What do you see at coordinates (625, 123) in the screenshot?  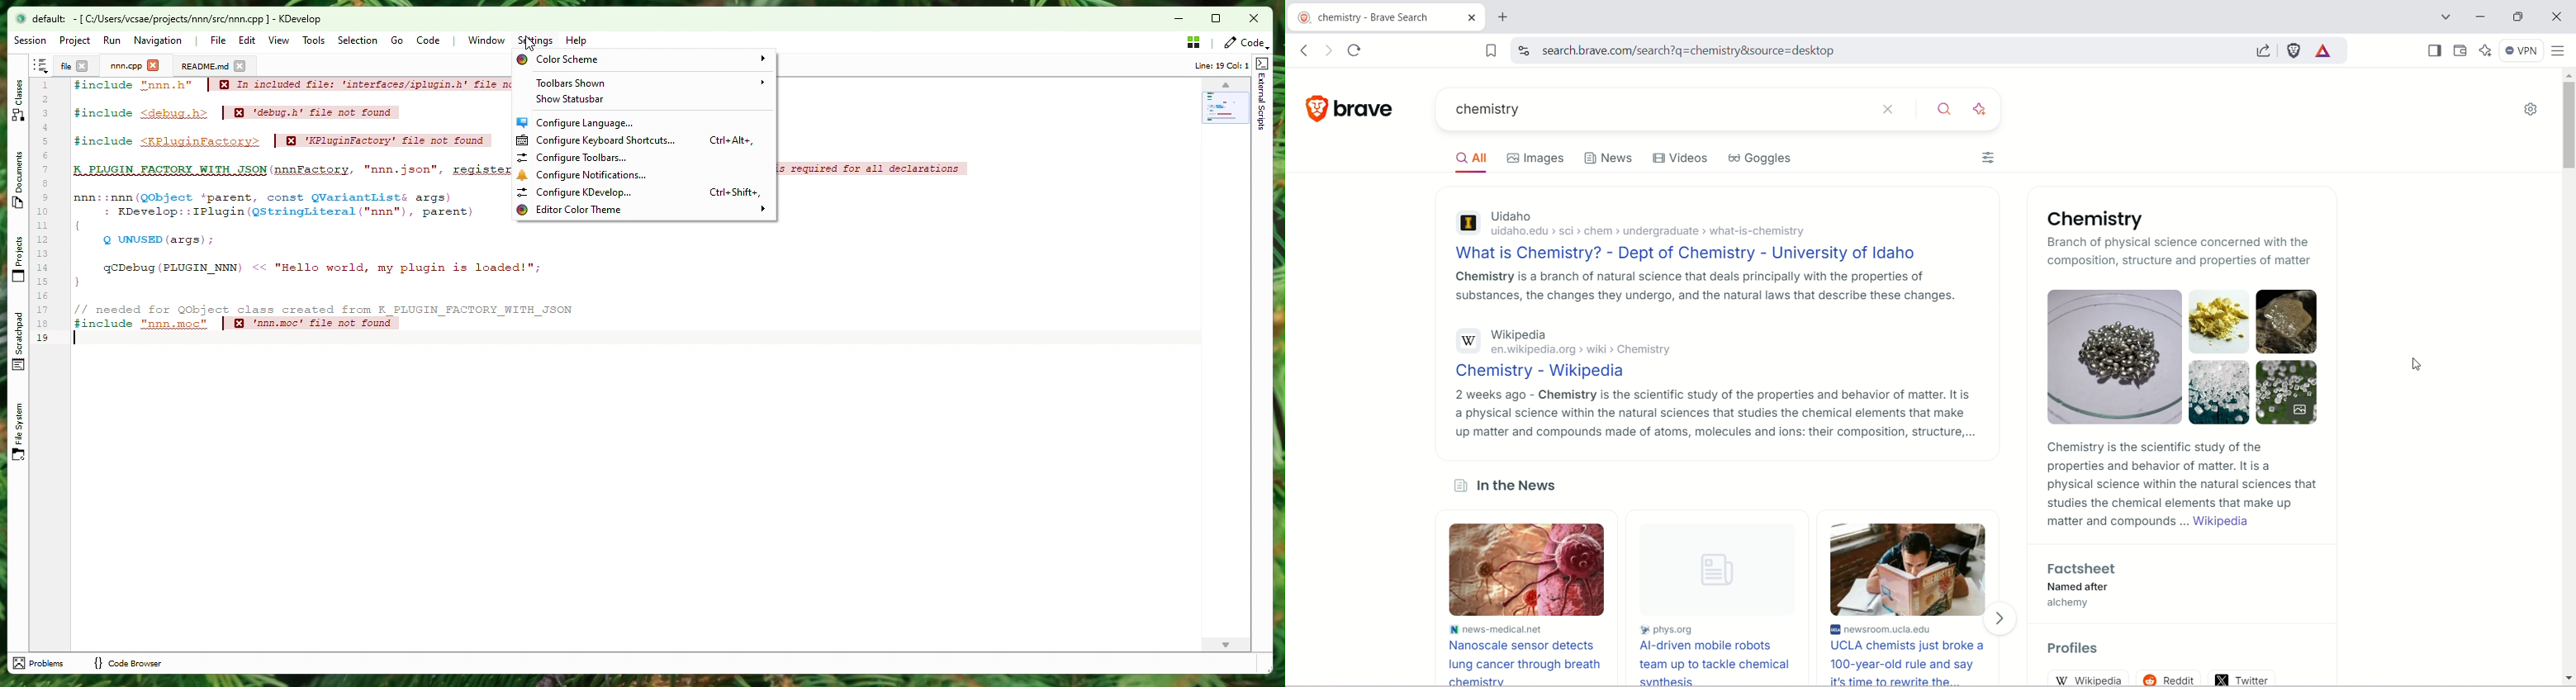 I see `Configure language` at bounding box center [625, 123].